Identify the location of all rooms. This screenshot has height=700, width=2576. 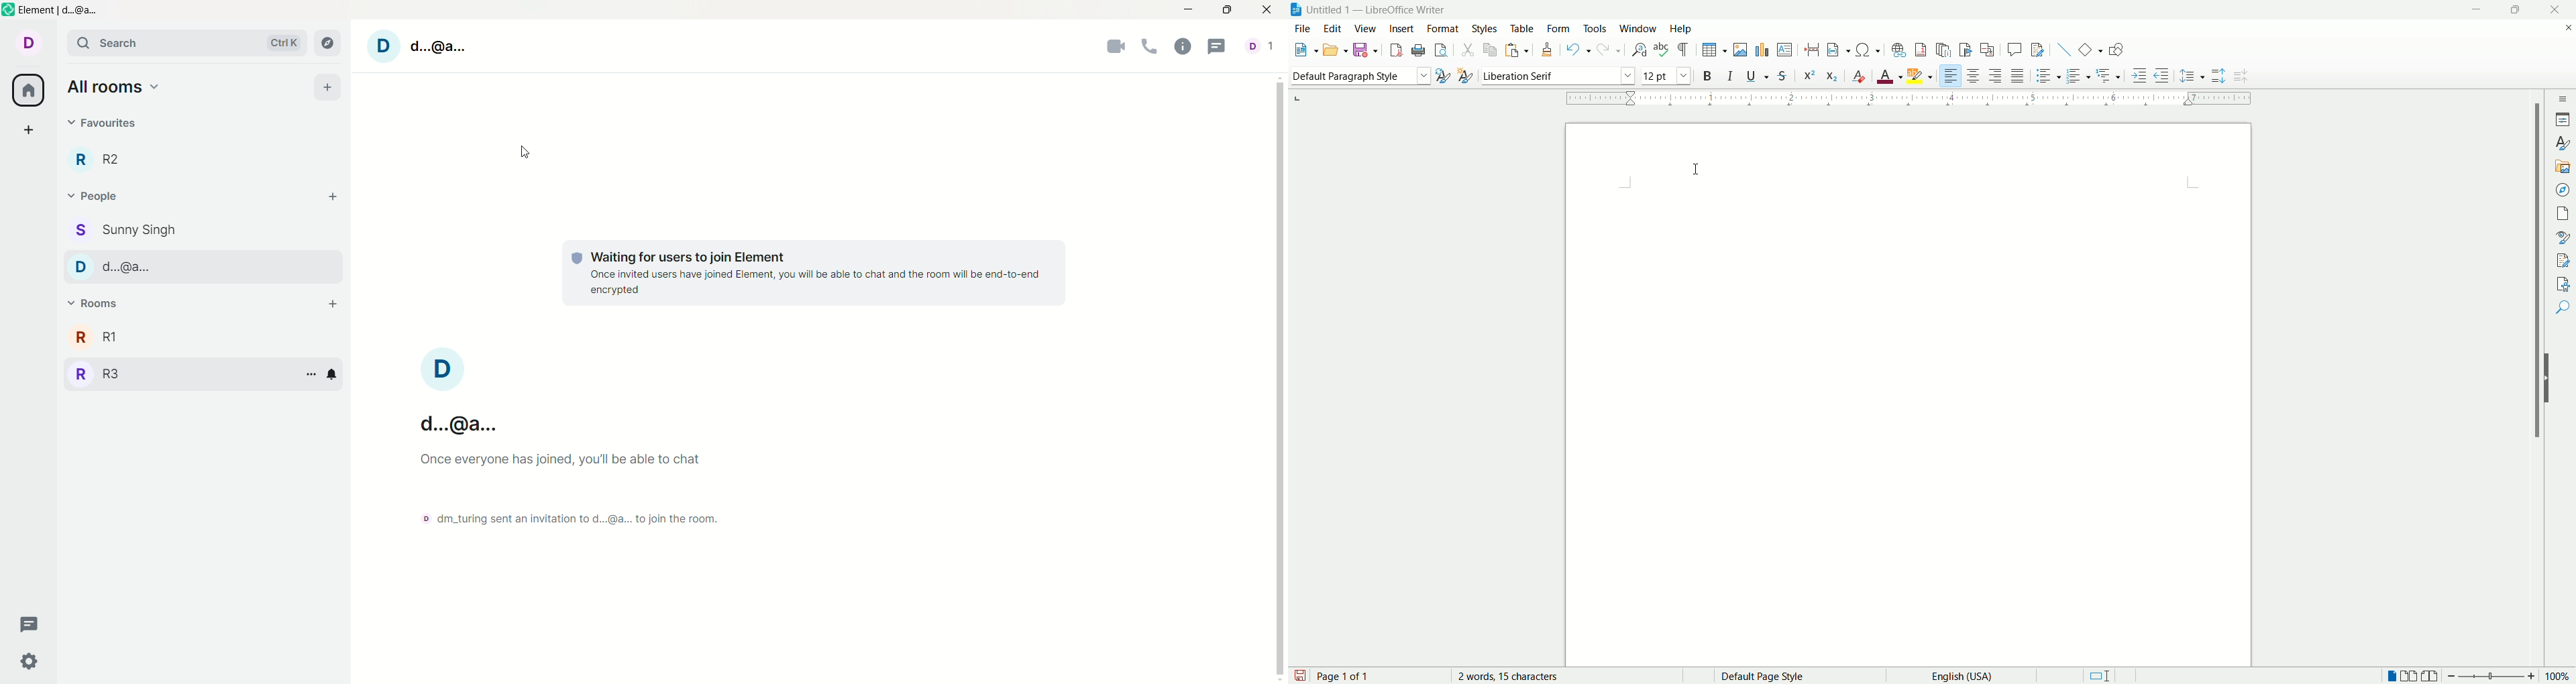
(113, 87).